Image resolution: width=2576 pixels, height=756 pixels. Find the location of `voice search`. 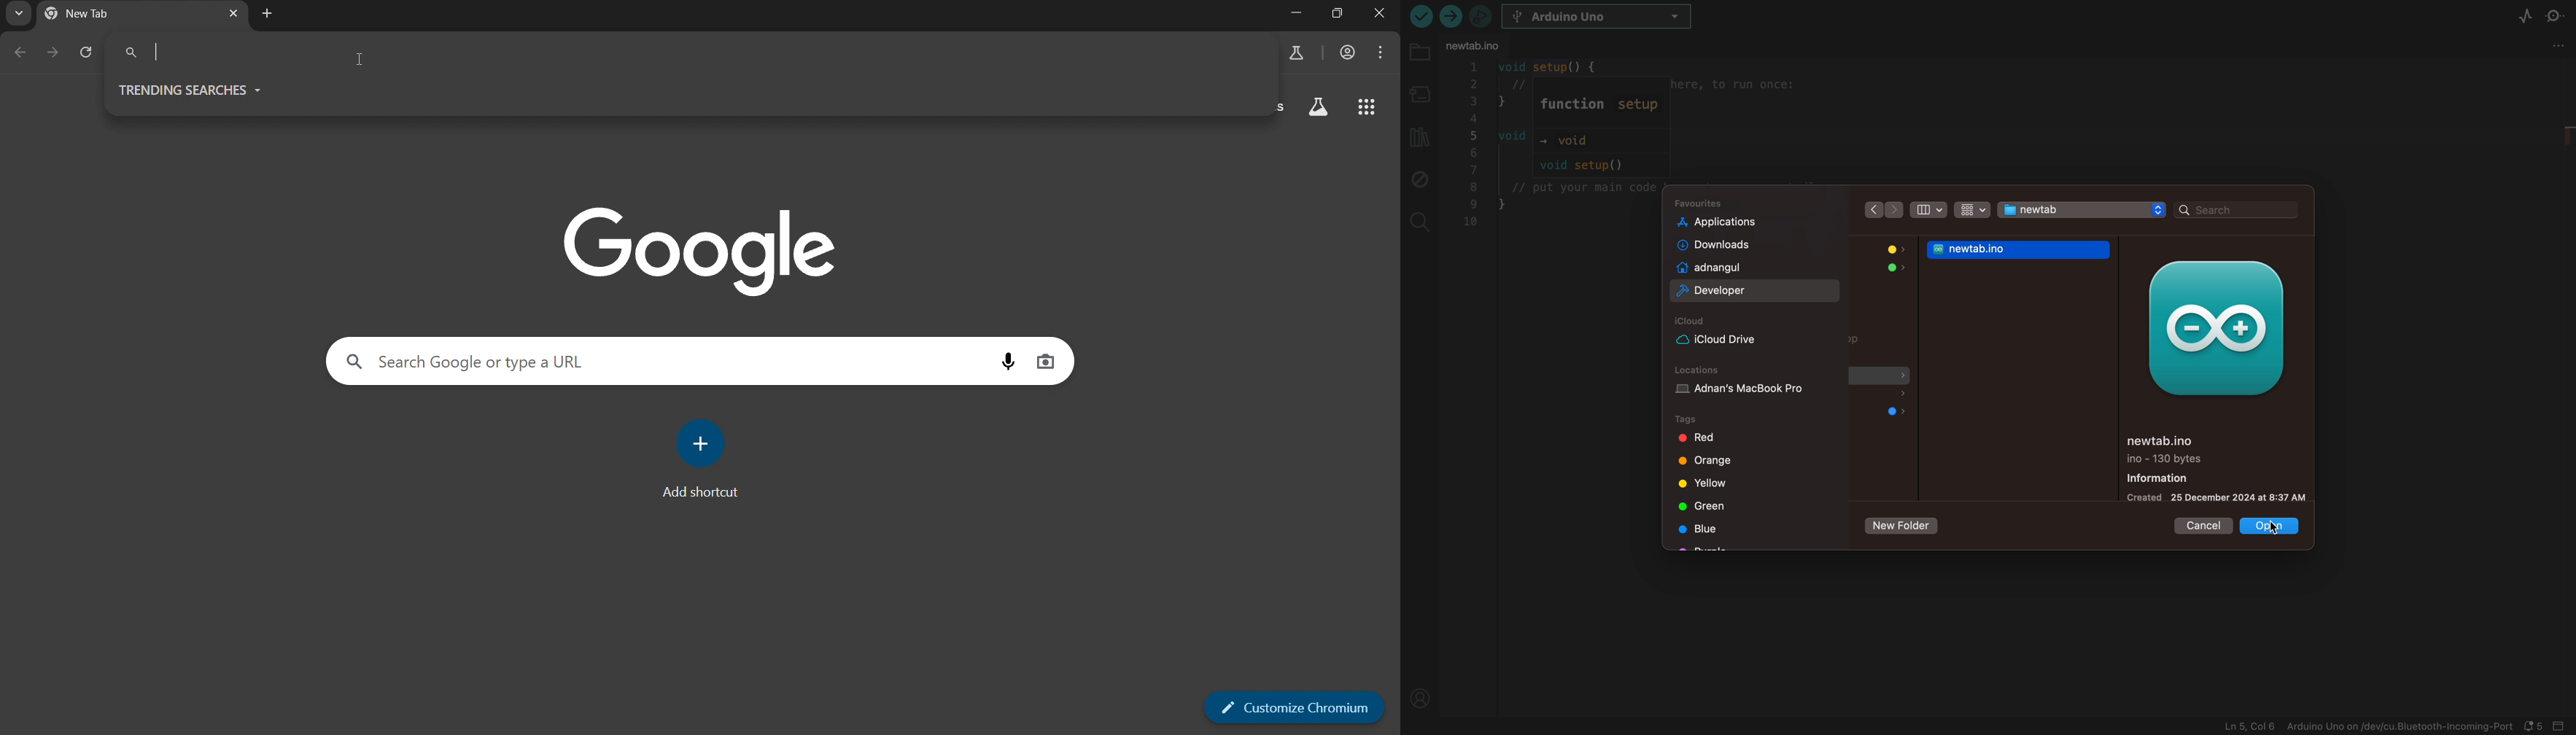

voice search is located at coordinates (1001, 361).